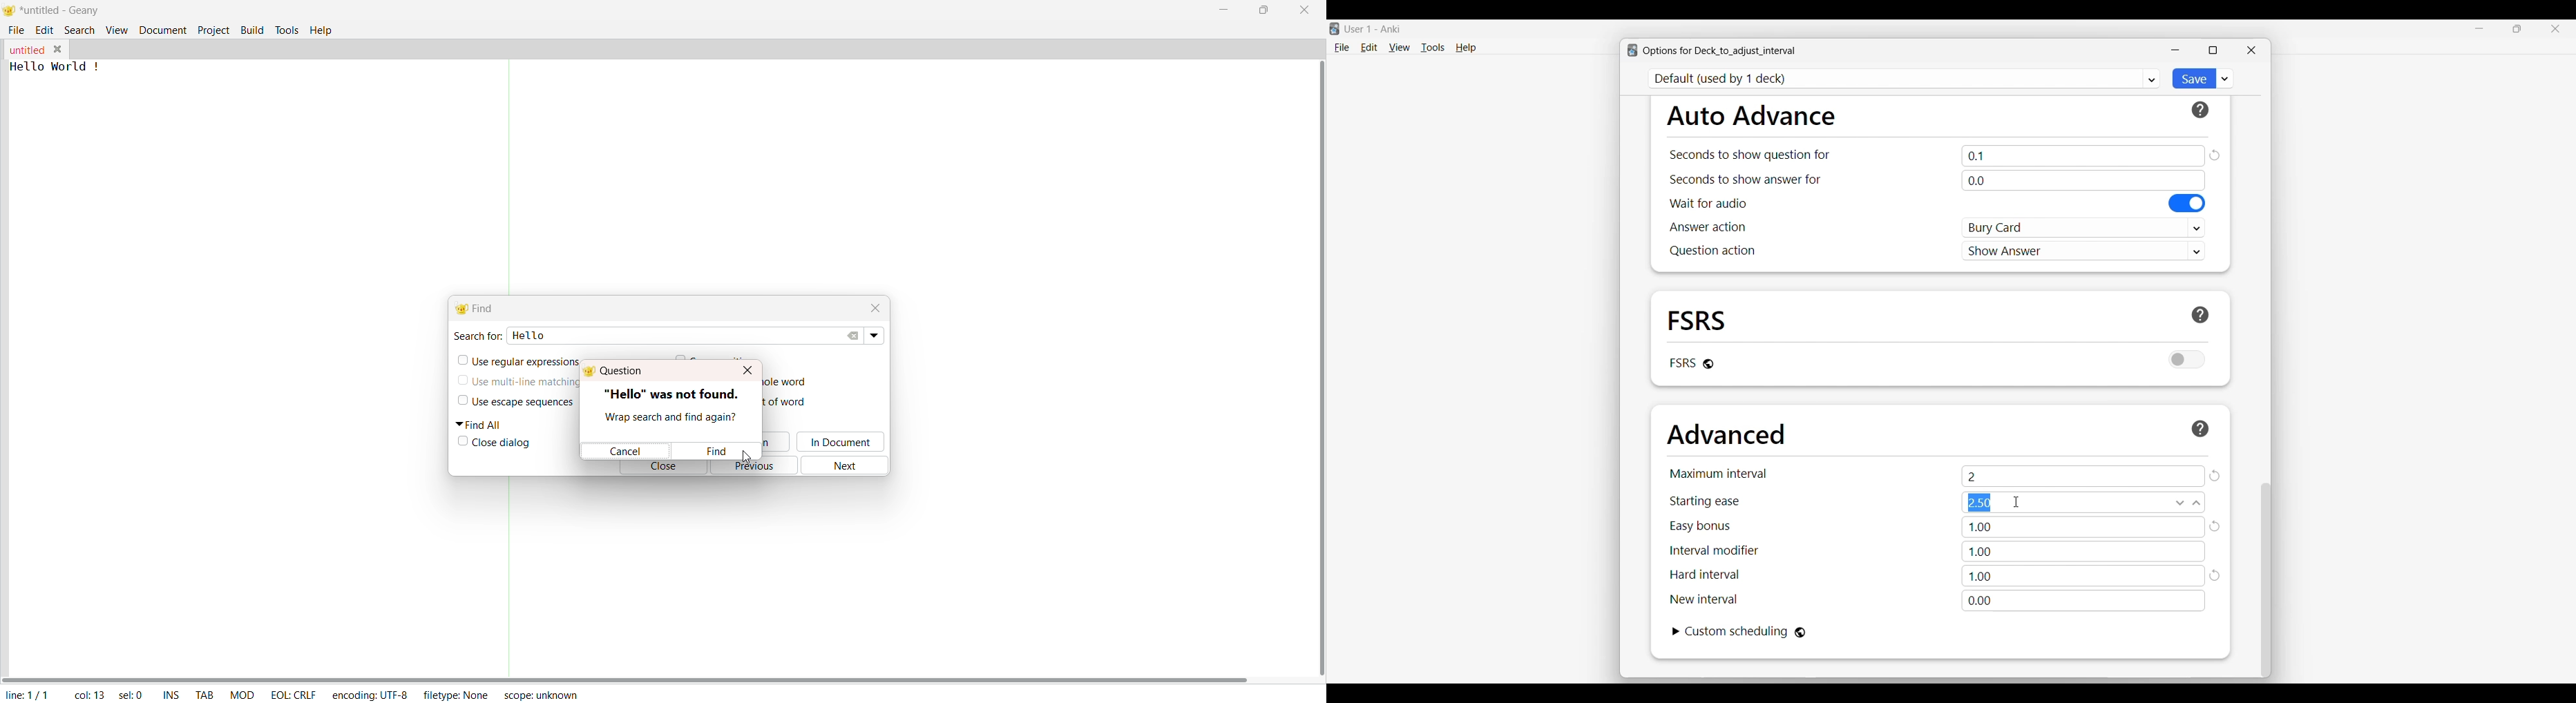  I want to click on of word, so click(792, 402).